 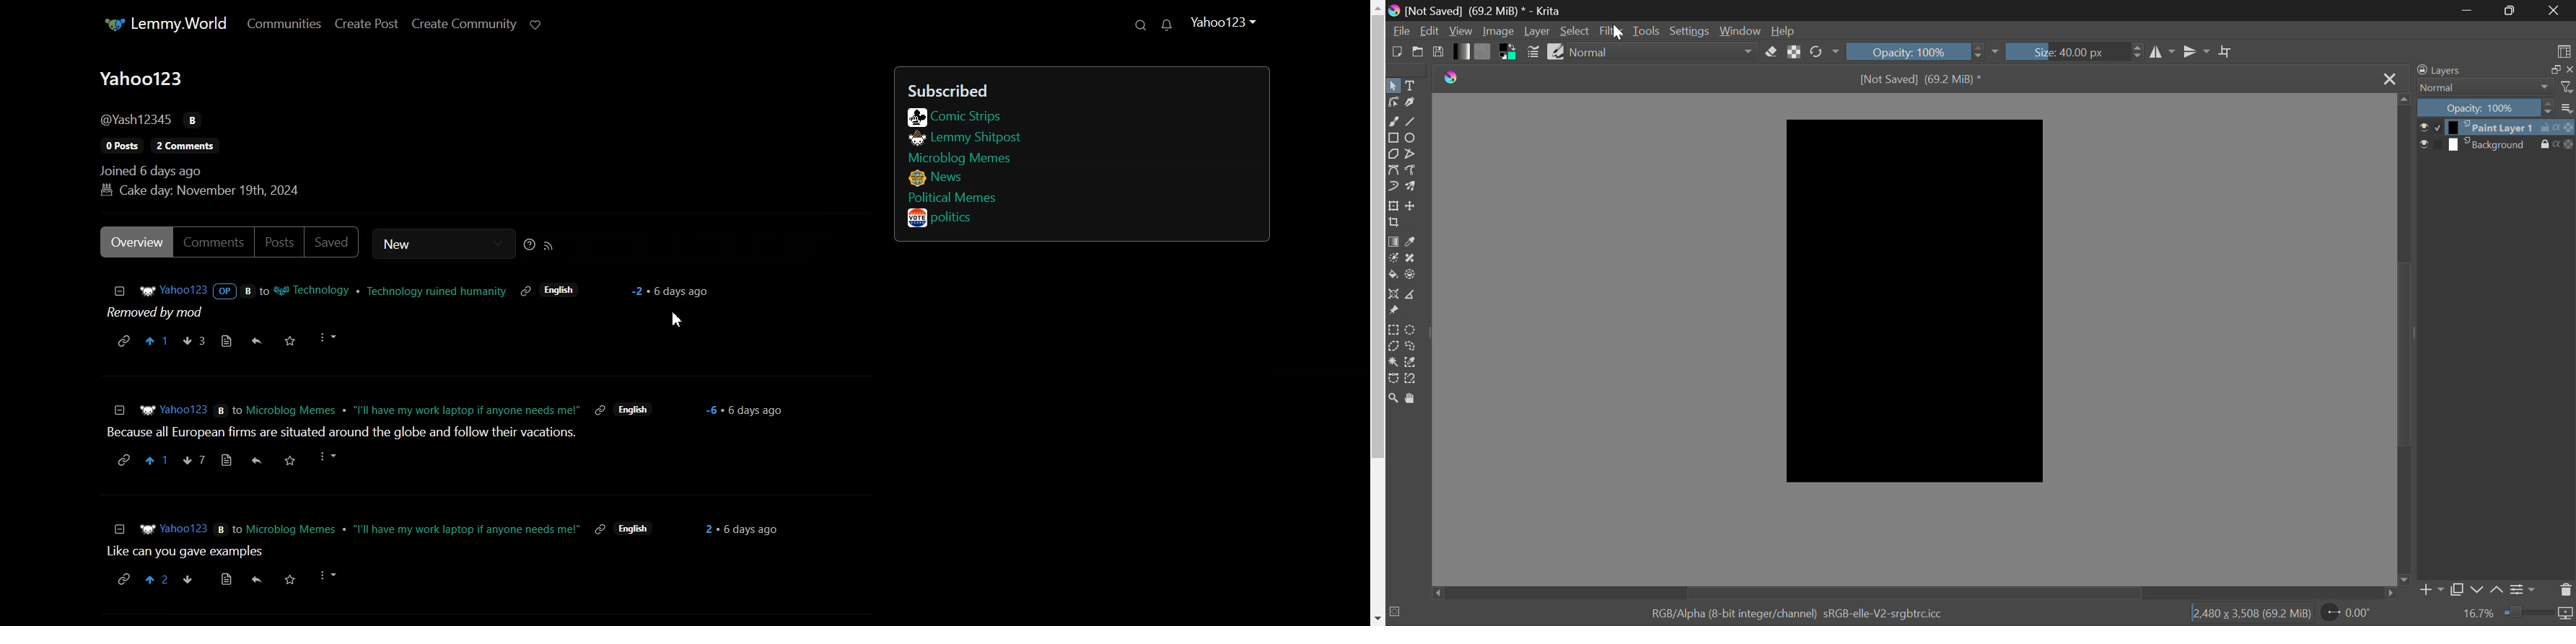 What do you see at coordinates (1393, 223) in the screenshot?
I see `Crop` at bounding box center [1393, 223].